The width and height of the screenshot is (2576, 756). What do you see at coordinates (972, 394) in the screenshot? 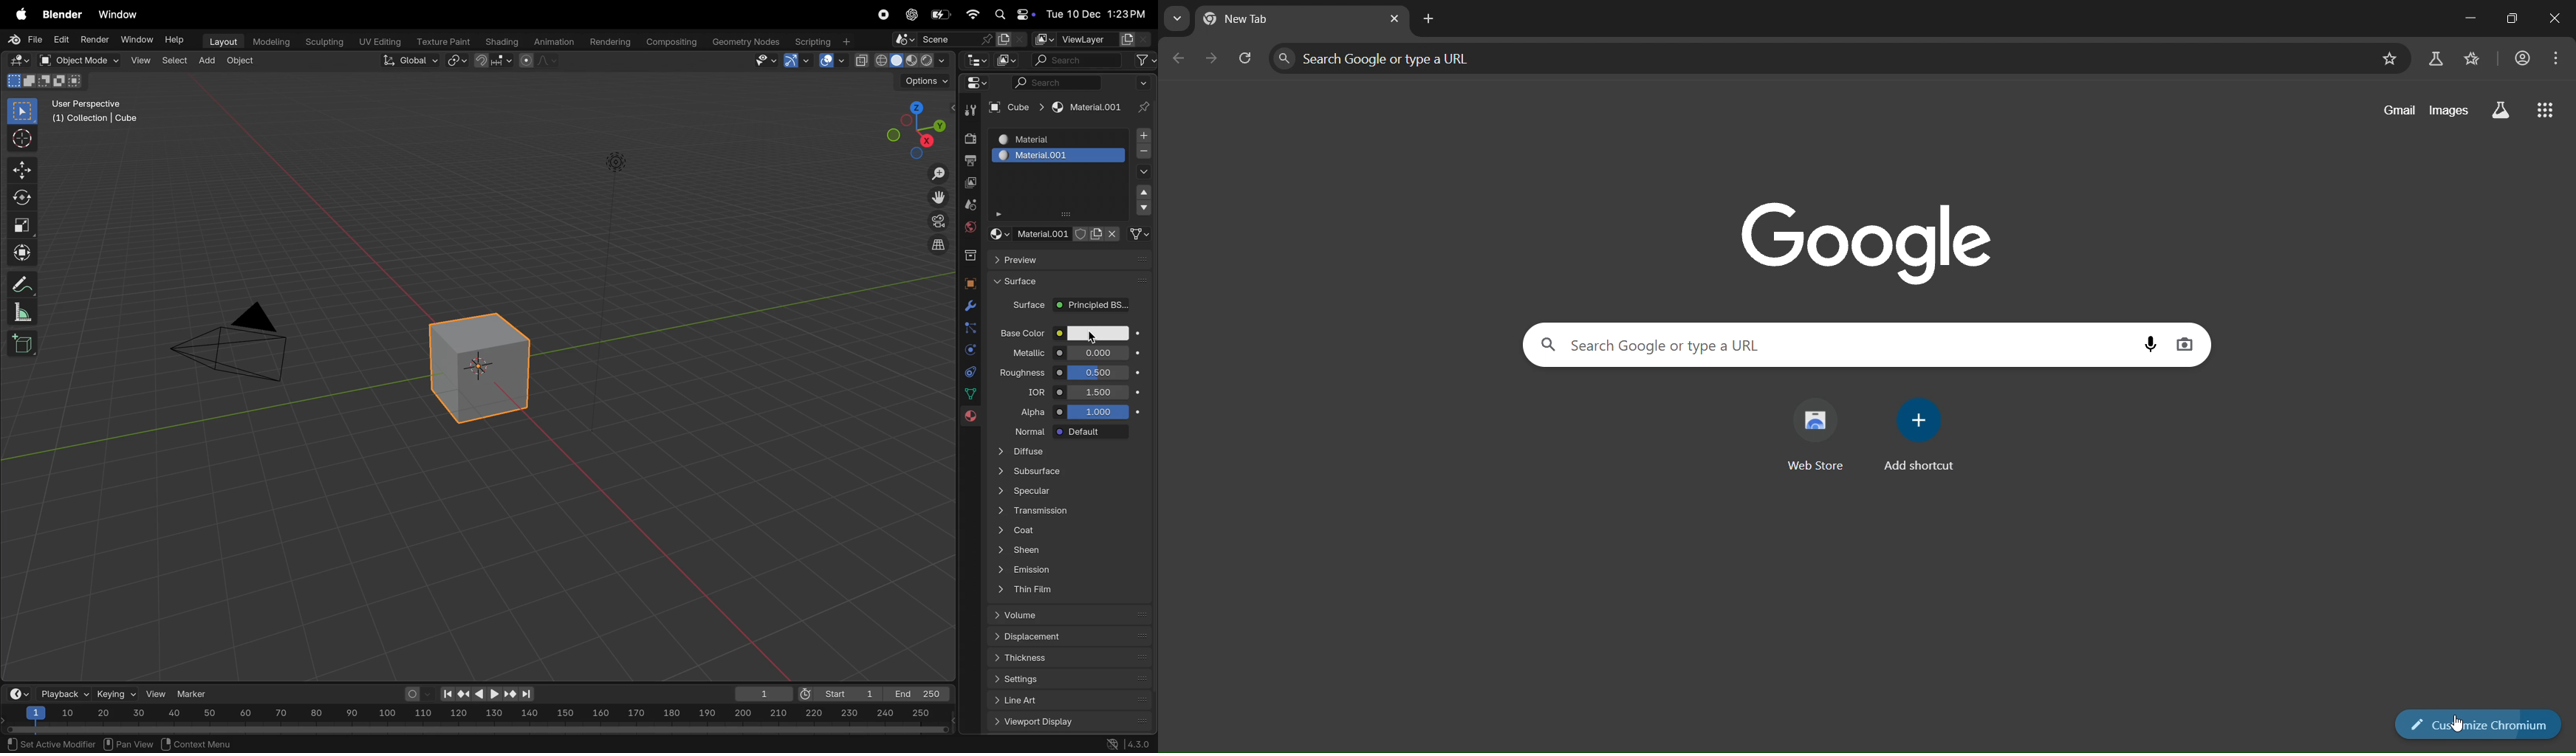
I see `` at bounding box center [972, 394].